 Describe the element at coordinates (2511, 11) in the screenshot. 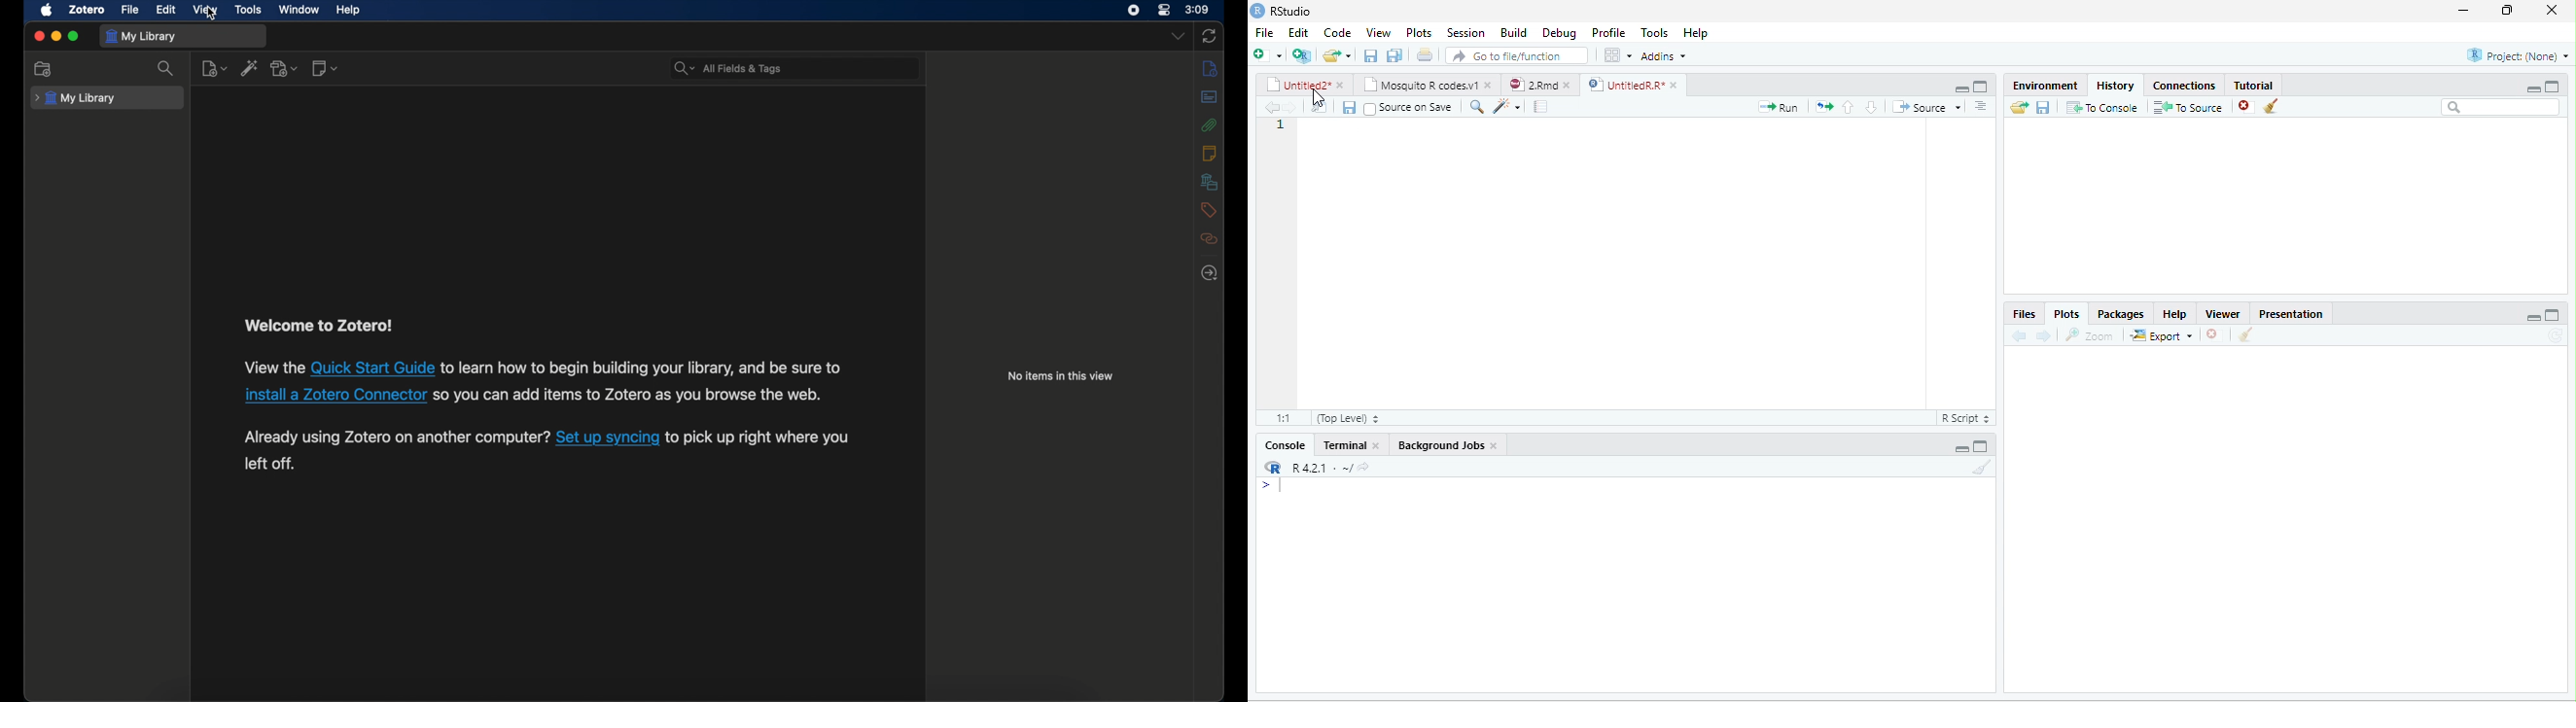

I see `maximize` at that location.